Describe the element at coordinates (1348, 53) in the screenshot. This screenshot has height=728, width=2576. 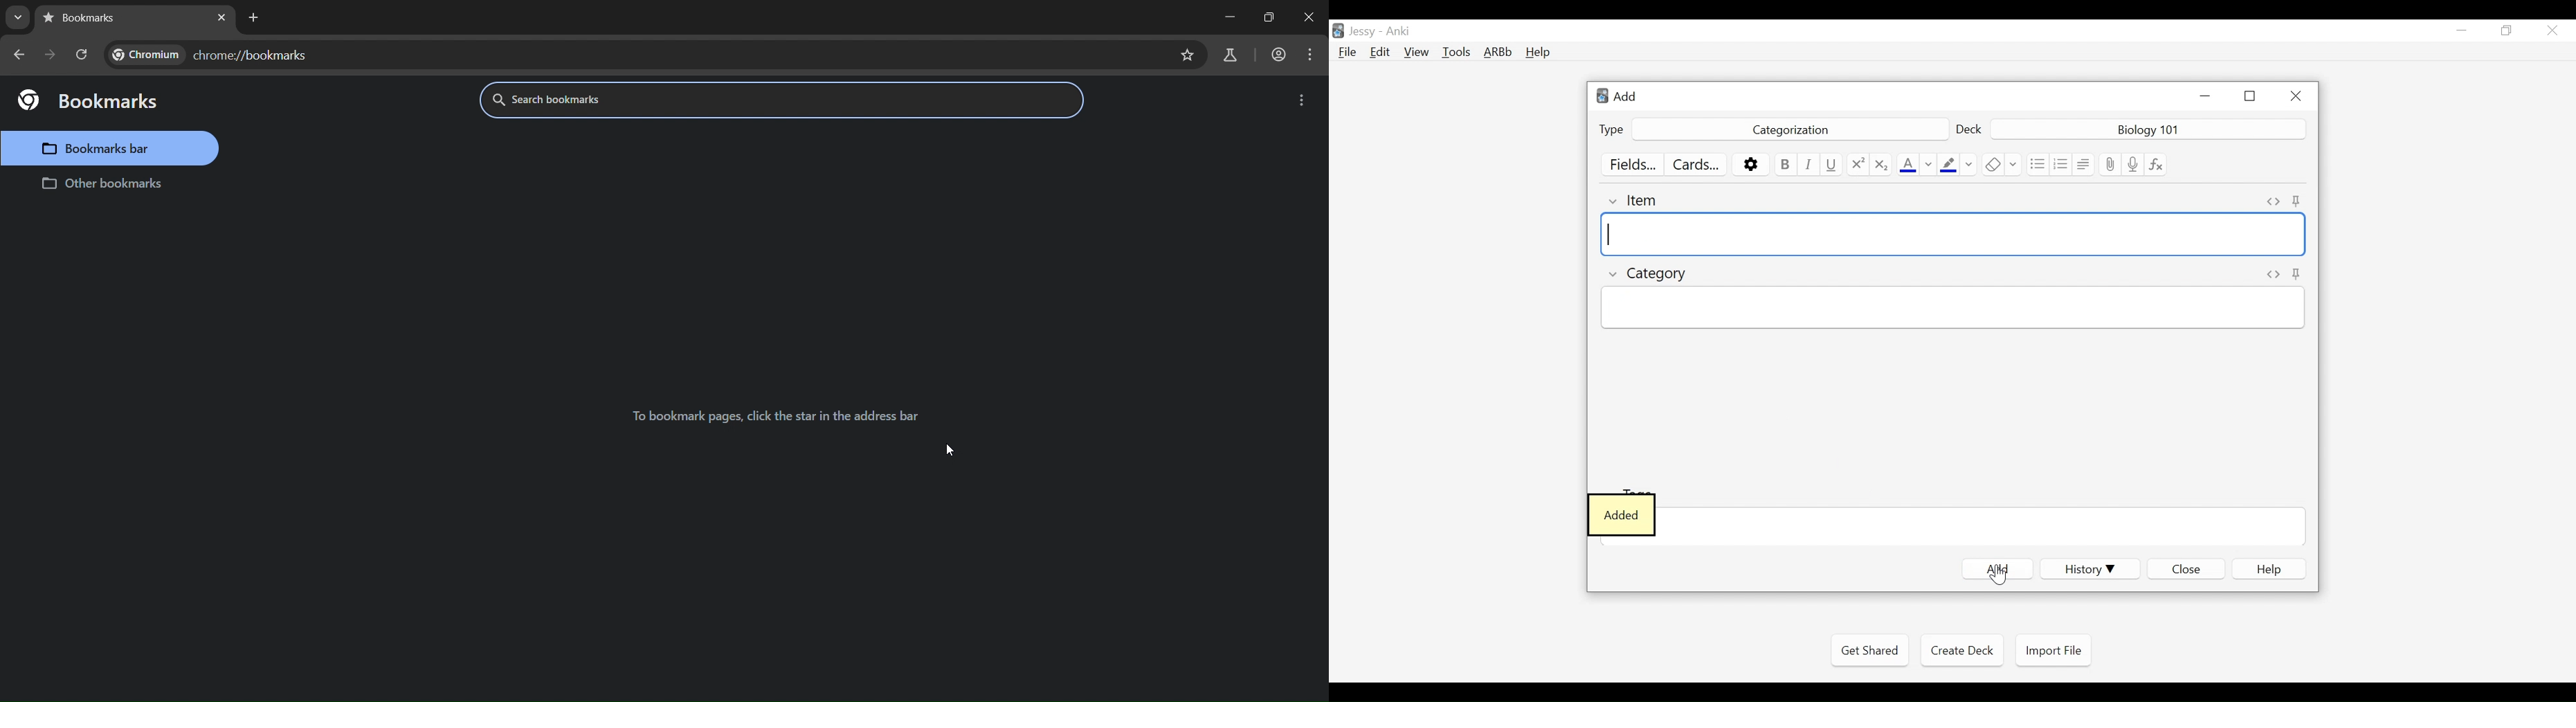
I see `File` at that location.